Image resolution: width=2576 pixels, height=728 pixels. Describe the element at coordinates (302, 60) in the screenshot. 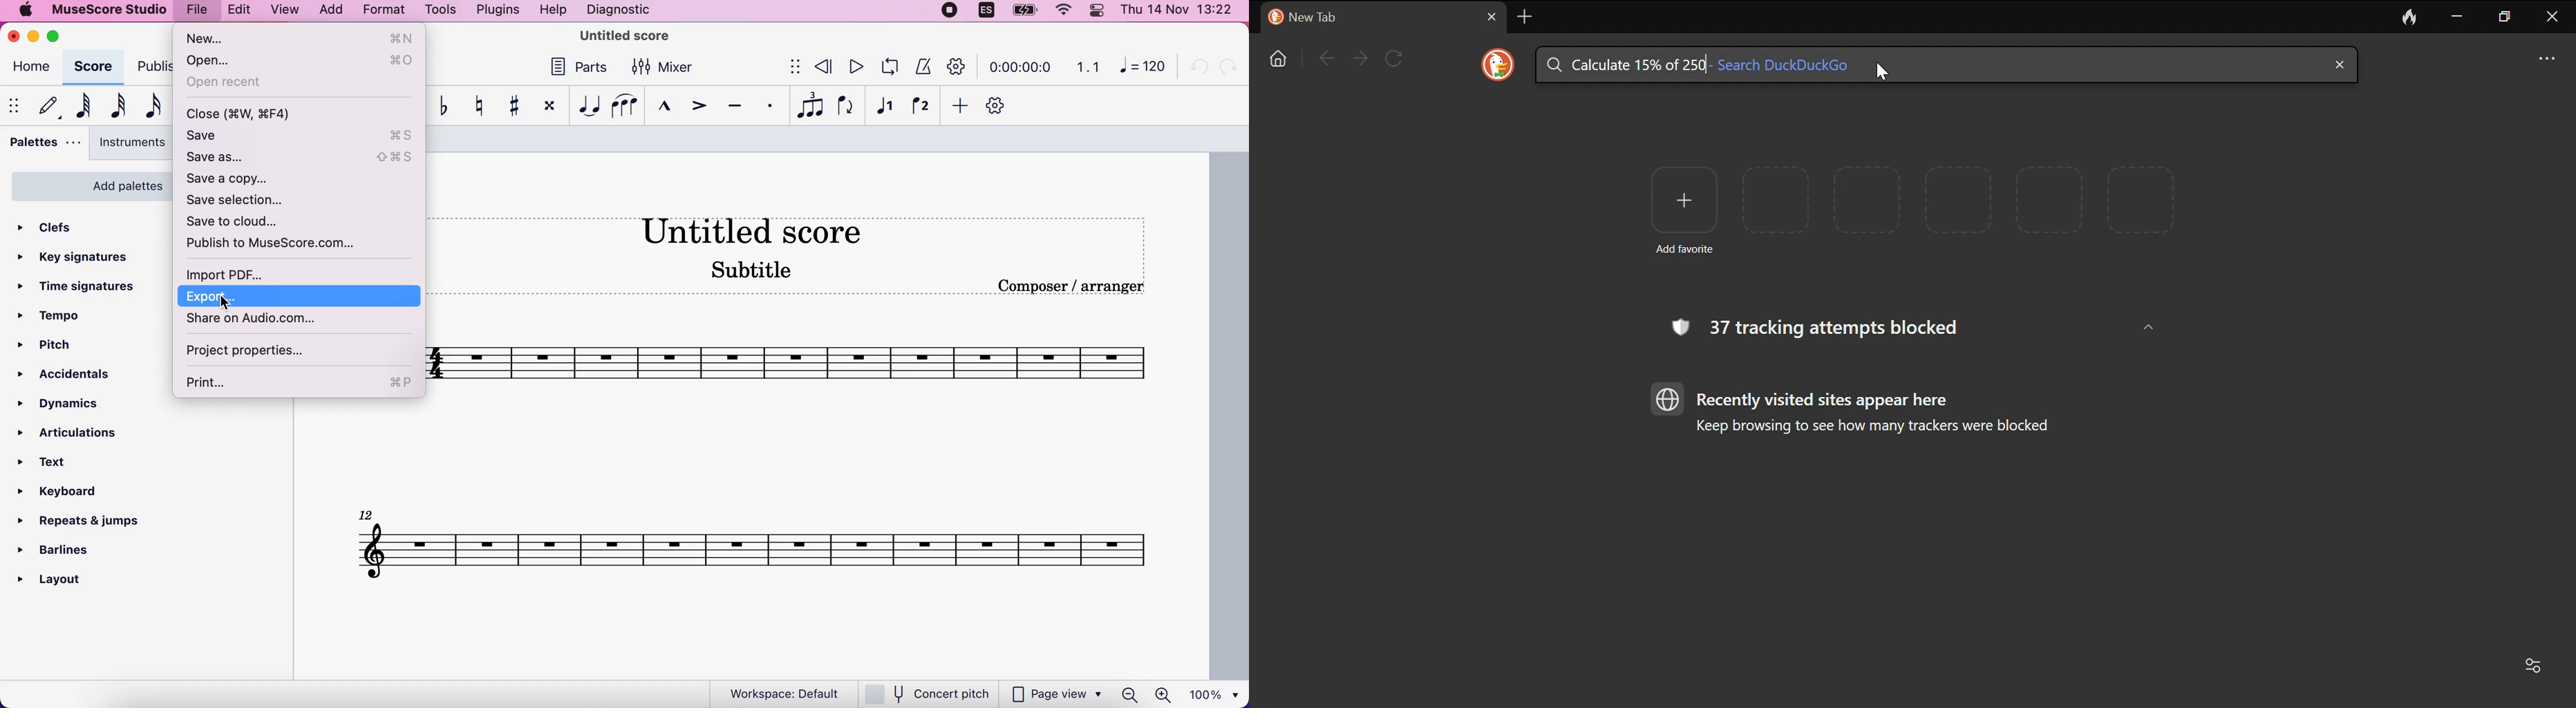

I see `open` at that location.